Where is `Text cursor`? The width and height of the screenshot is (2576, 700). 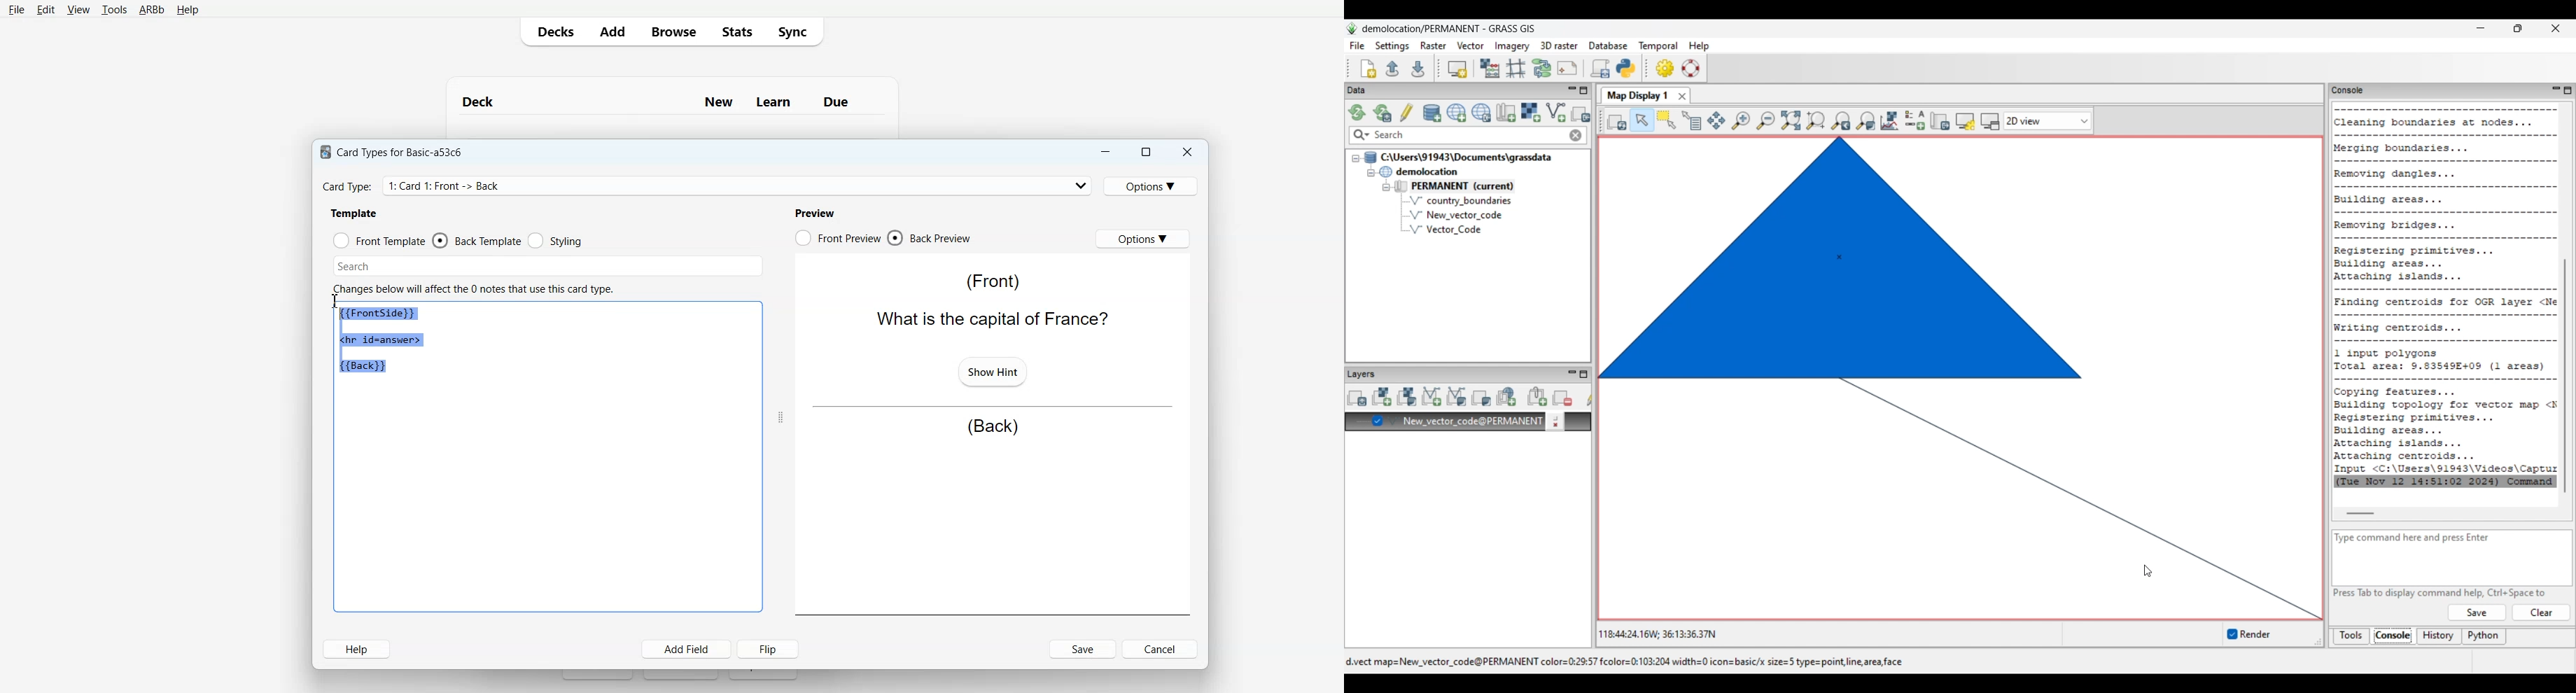 Text cursor is located at coordinates (337, 301).